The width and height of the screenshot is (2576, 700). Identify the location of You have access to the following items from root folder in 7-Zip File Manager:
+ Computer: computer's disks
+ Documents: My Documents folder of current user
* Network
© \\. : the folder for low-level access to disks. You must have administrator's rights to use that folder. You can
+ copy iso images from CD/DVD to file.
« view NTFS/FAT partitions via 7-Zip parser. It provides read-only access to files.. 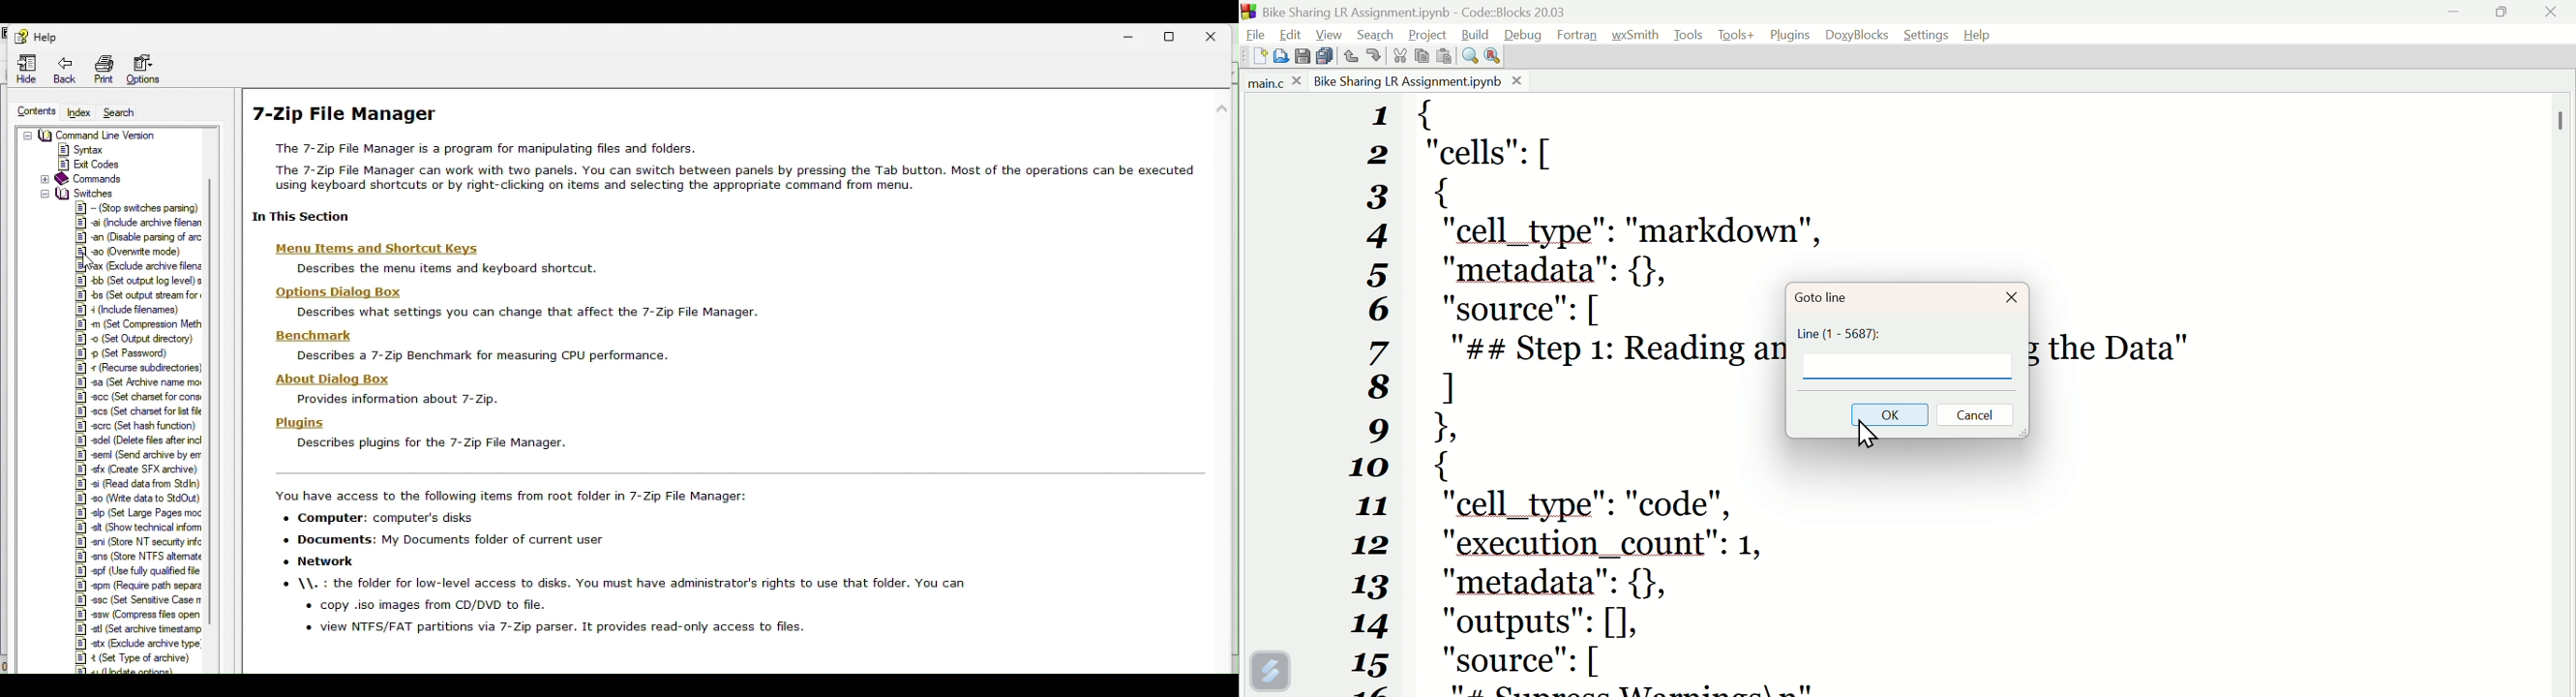
(622, 563).